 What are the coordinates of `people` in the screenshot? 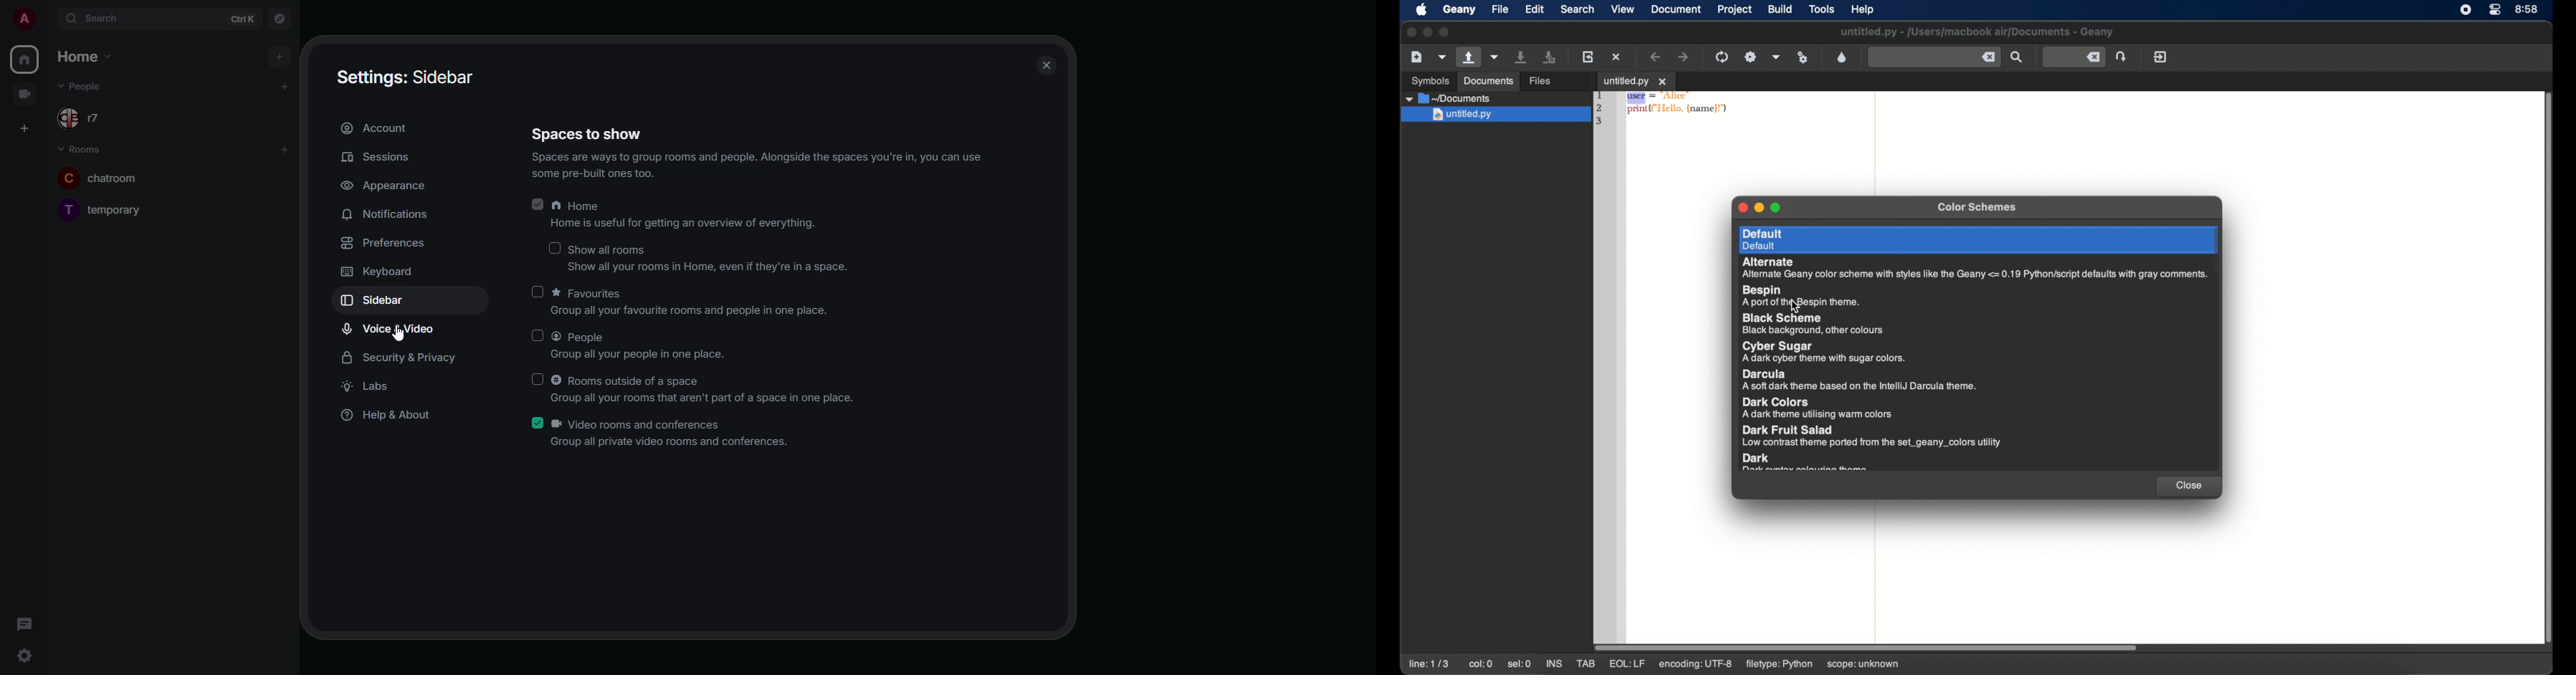 It's located at (639, 345).